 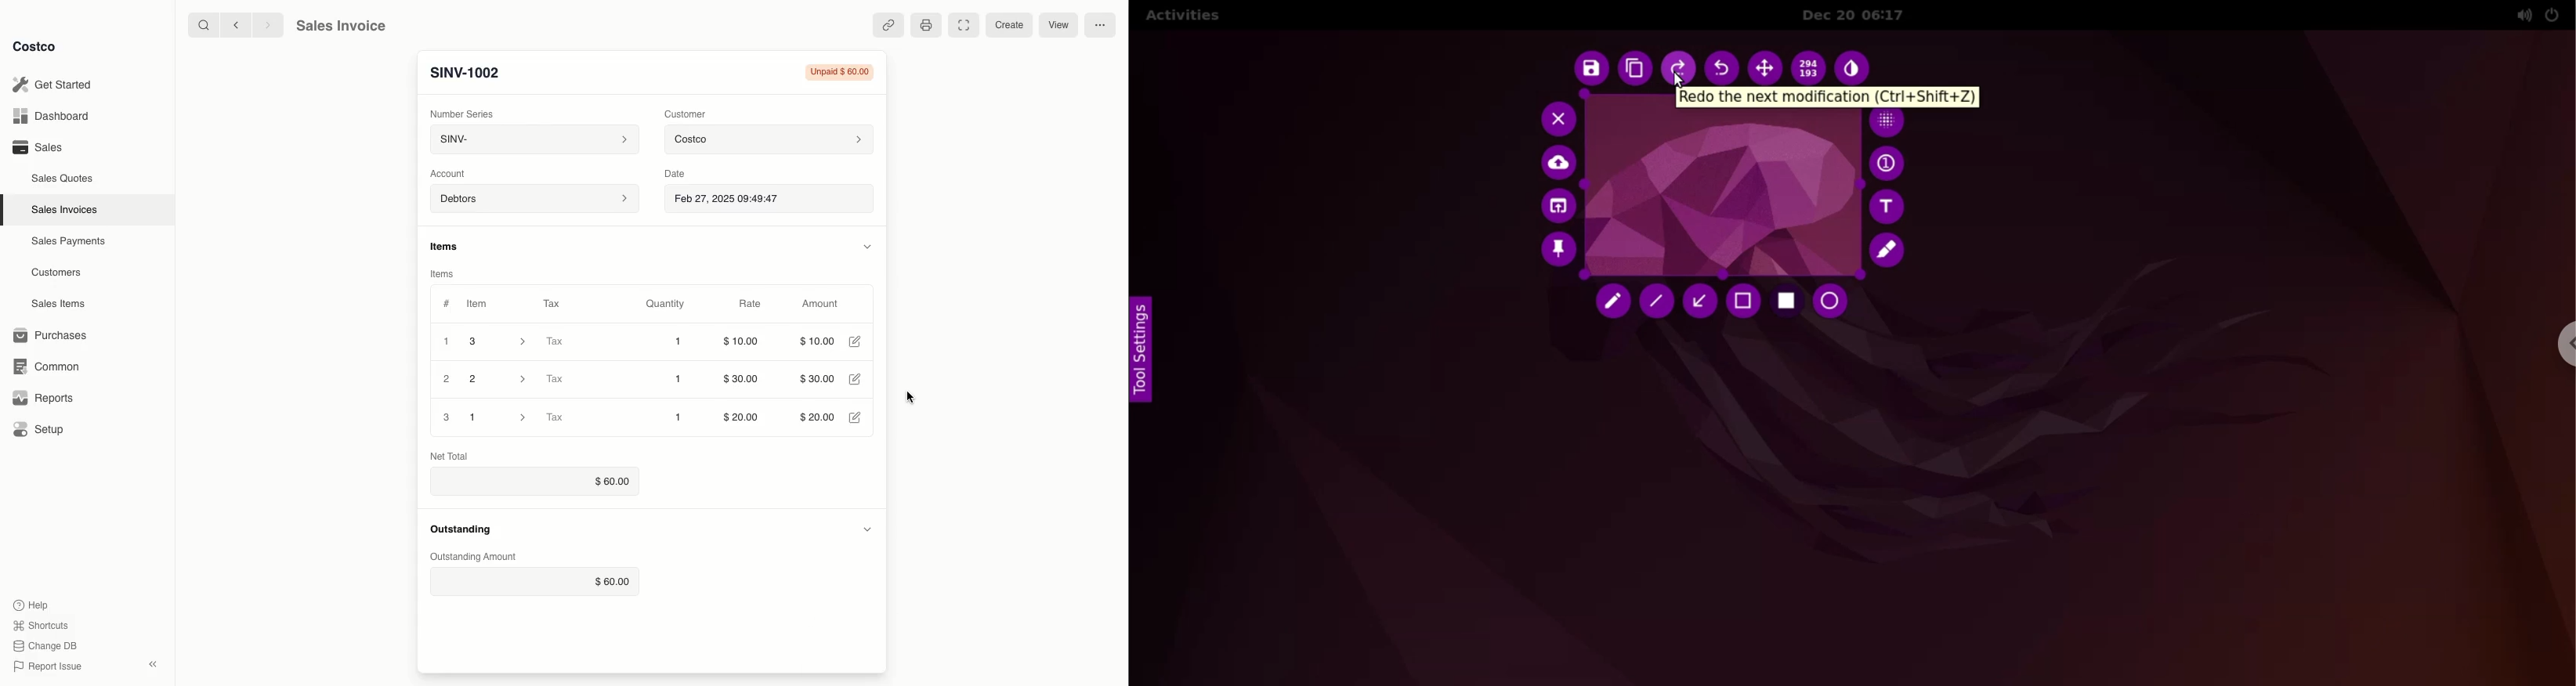 I want to click on $30.00, so click(x=739, y=380).